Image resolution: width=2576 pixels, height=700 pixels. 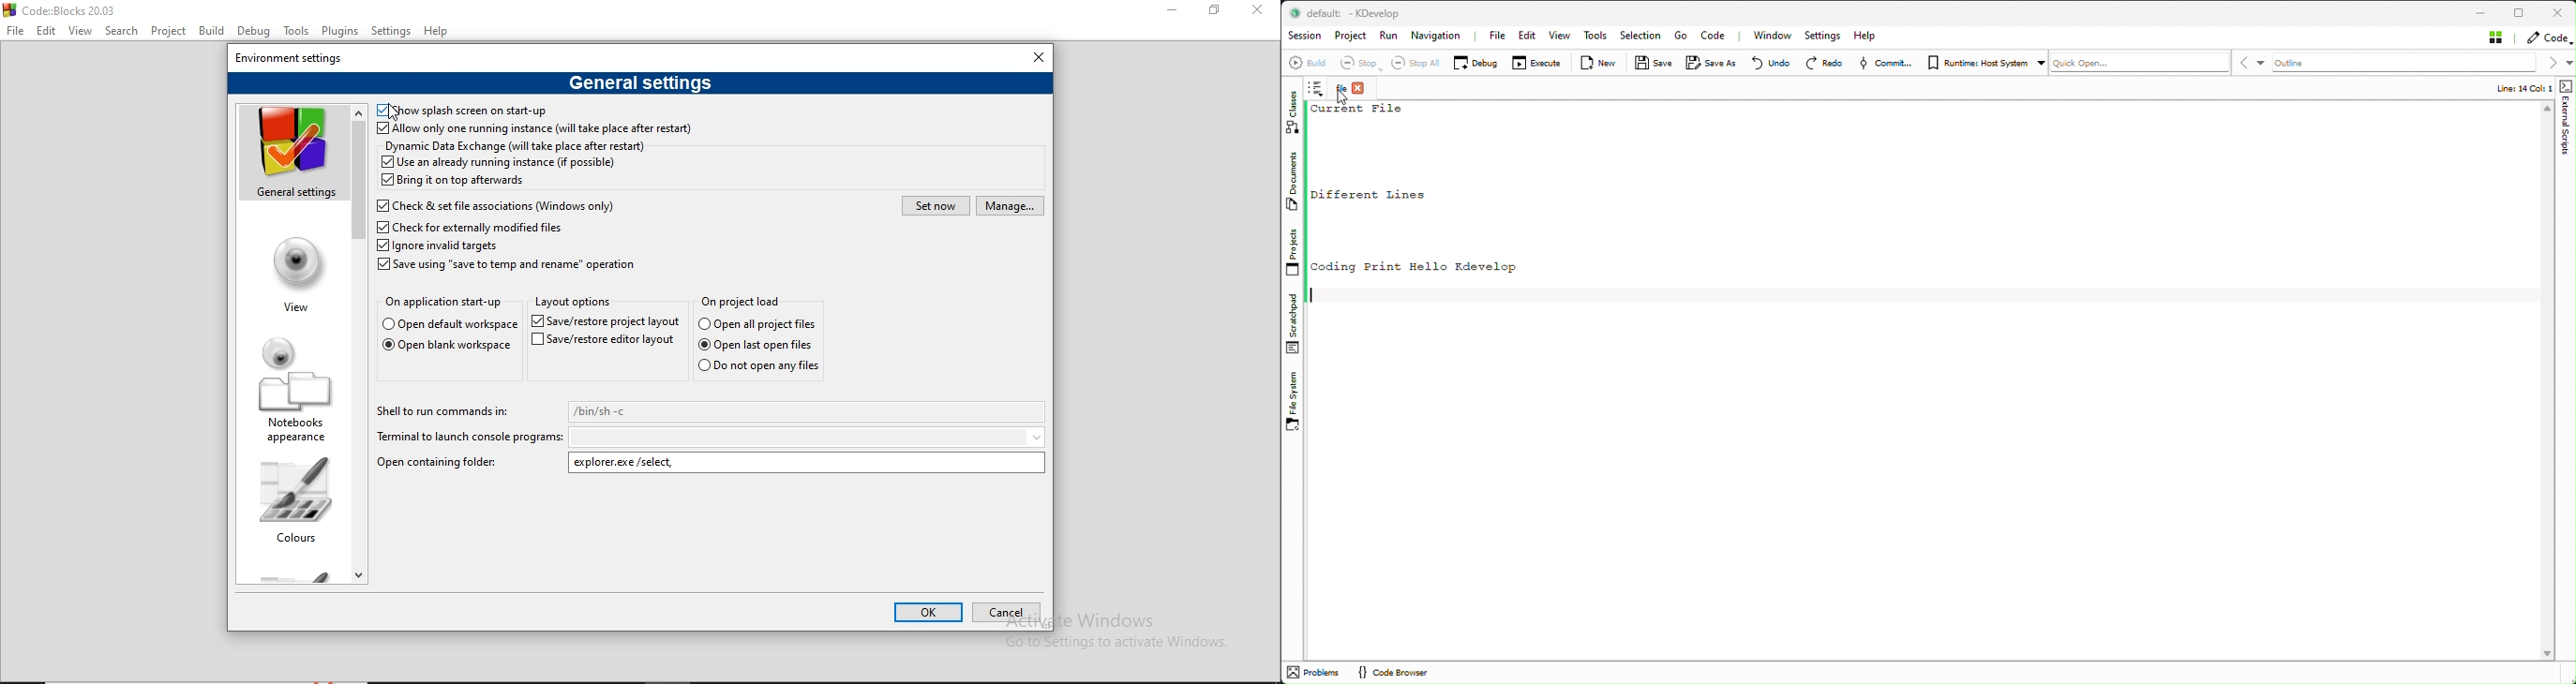 I want to click on Open all project files, so click(x=747, y=300).